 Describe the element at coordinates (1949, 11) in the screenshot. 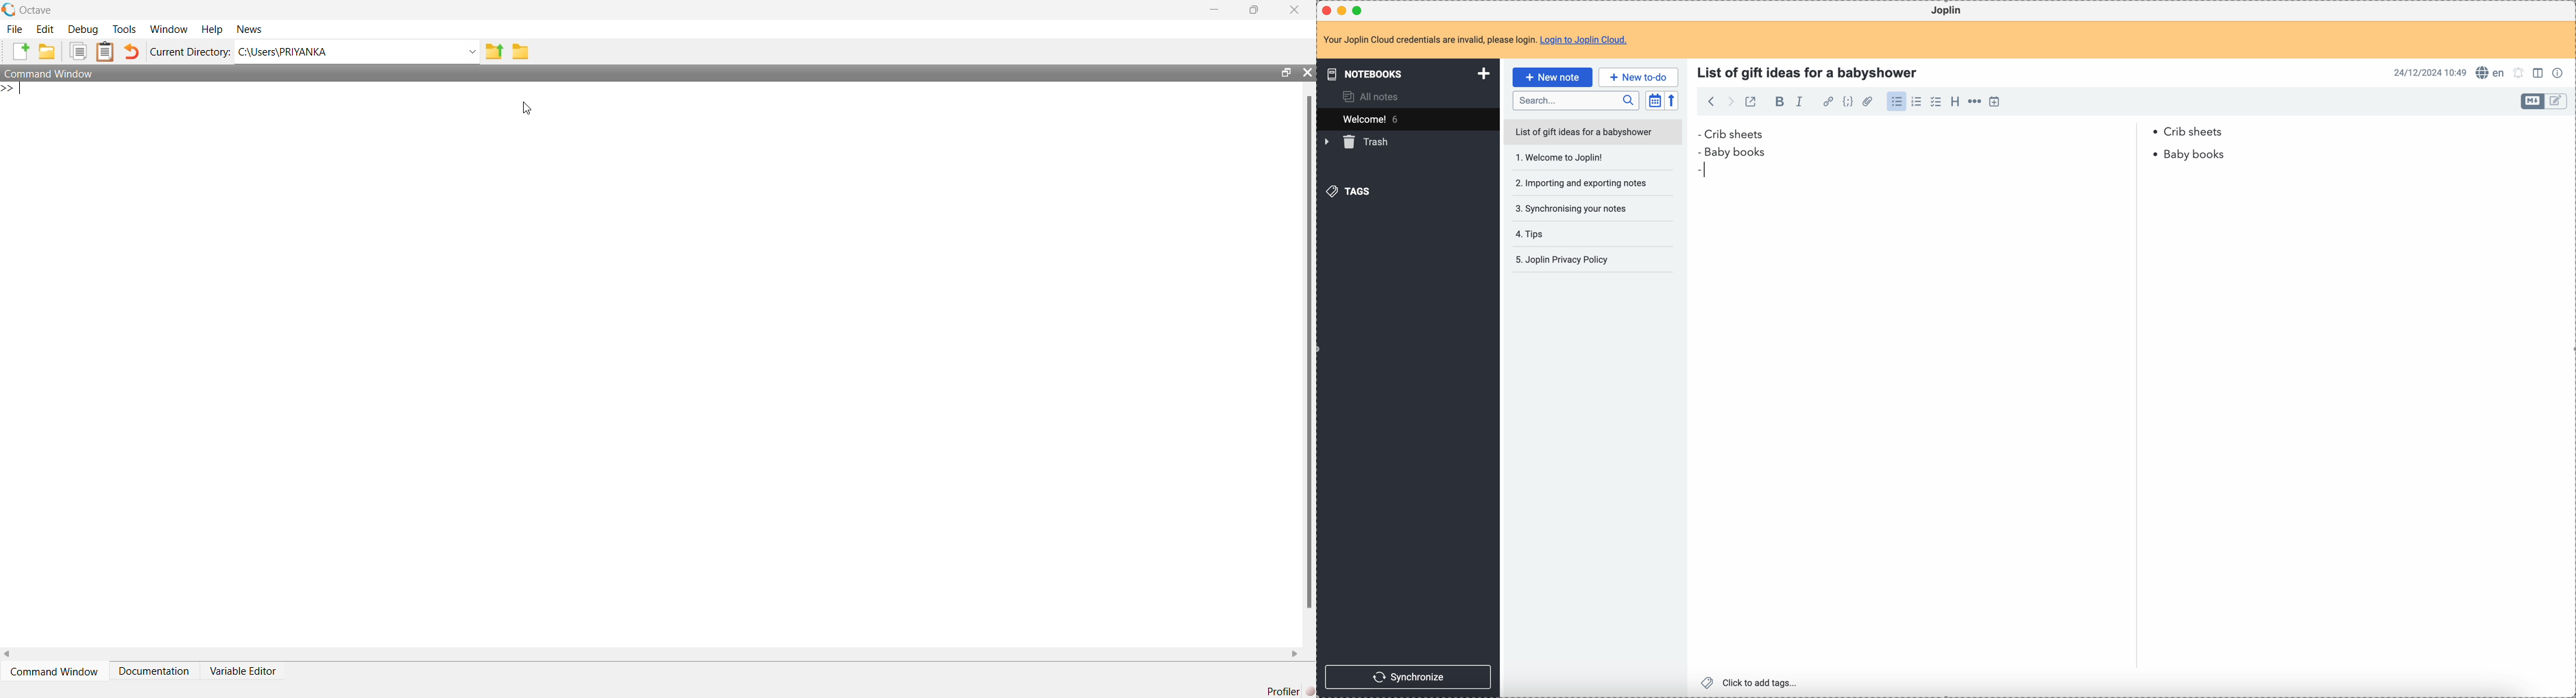

I see `Joplin` at that location.